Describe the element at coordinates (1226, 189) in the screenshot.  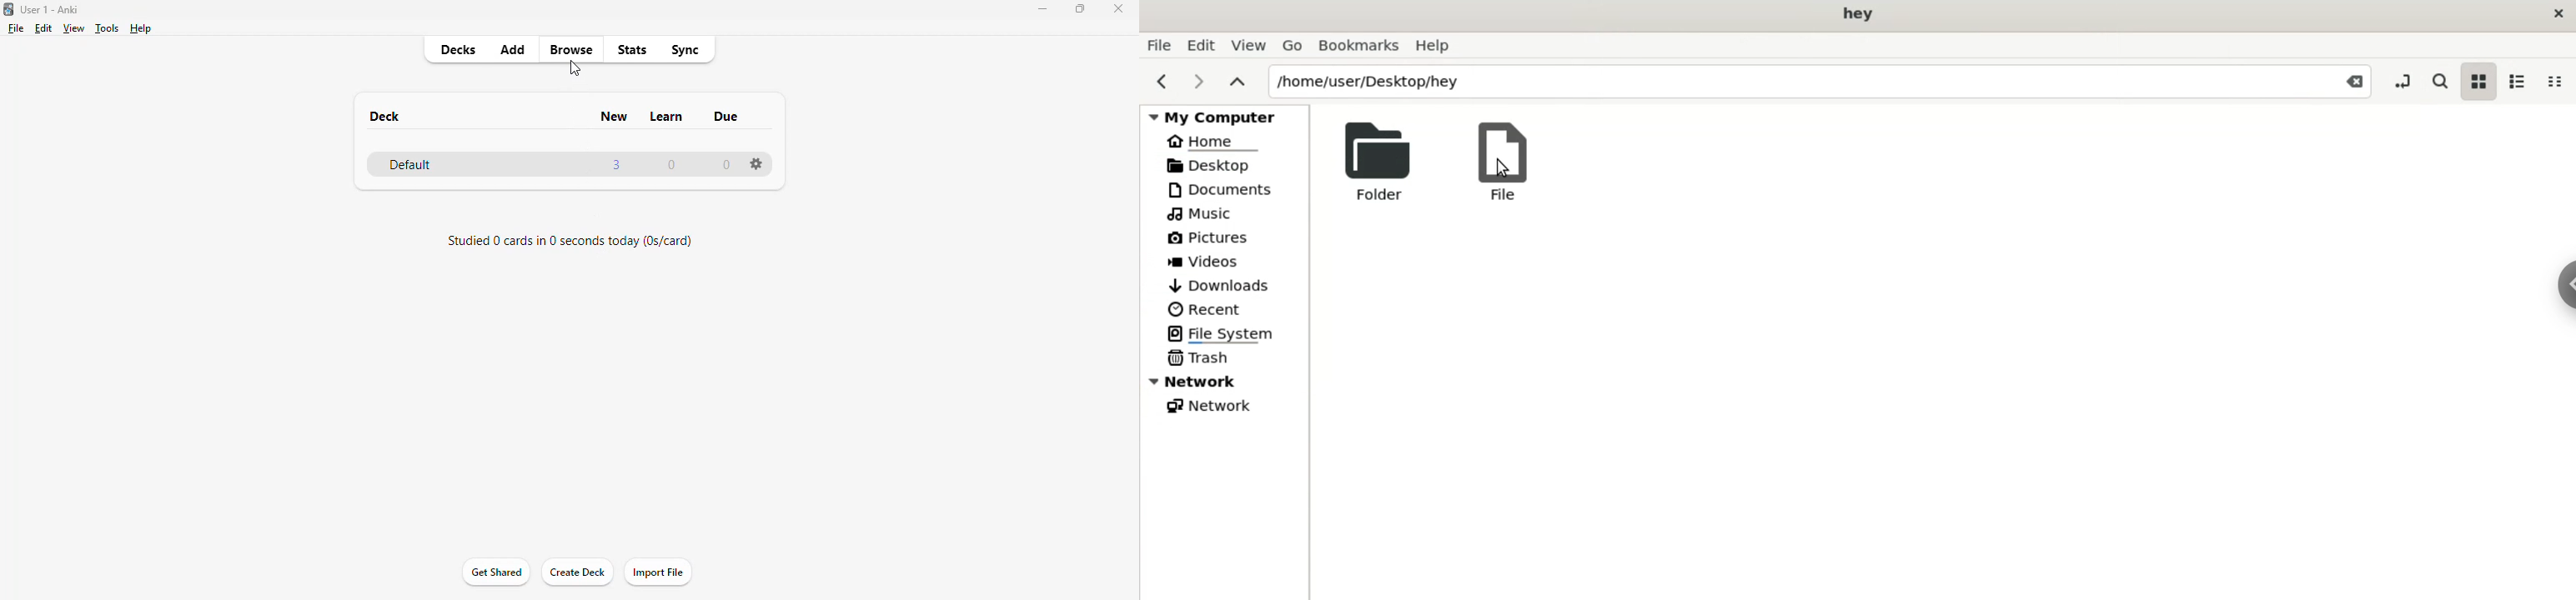
I see `documents` at that location.